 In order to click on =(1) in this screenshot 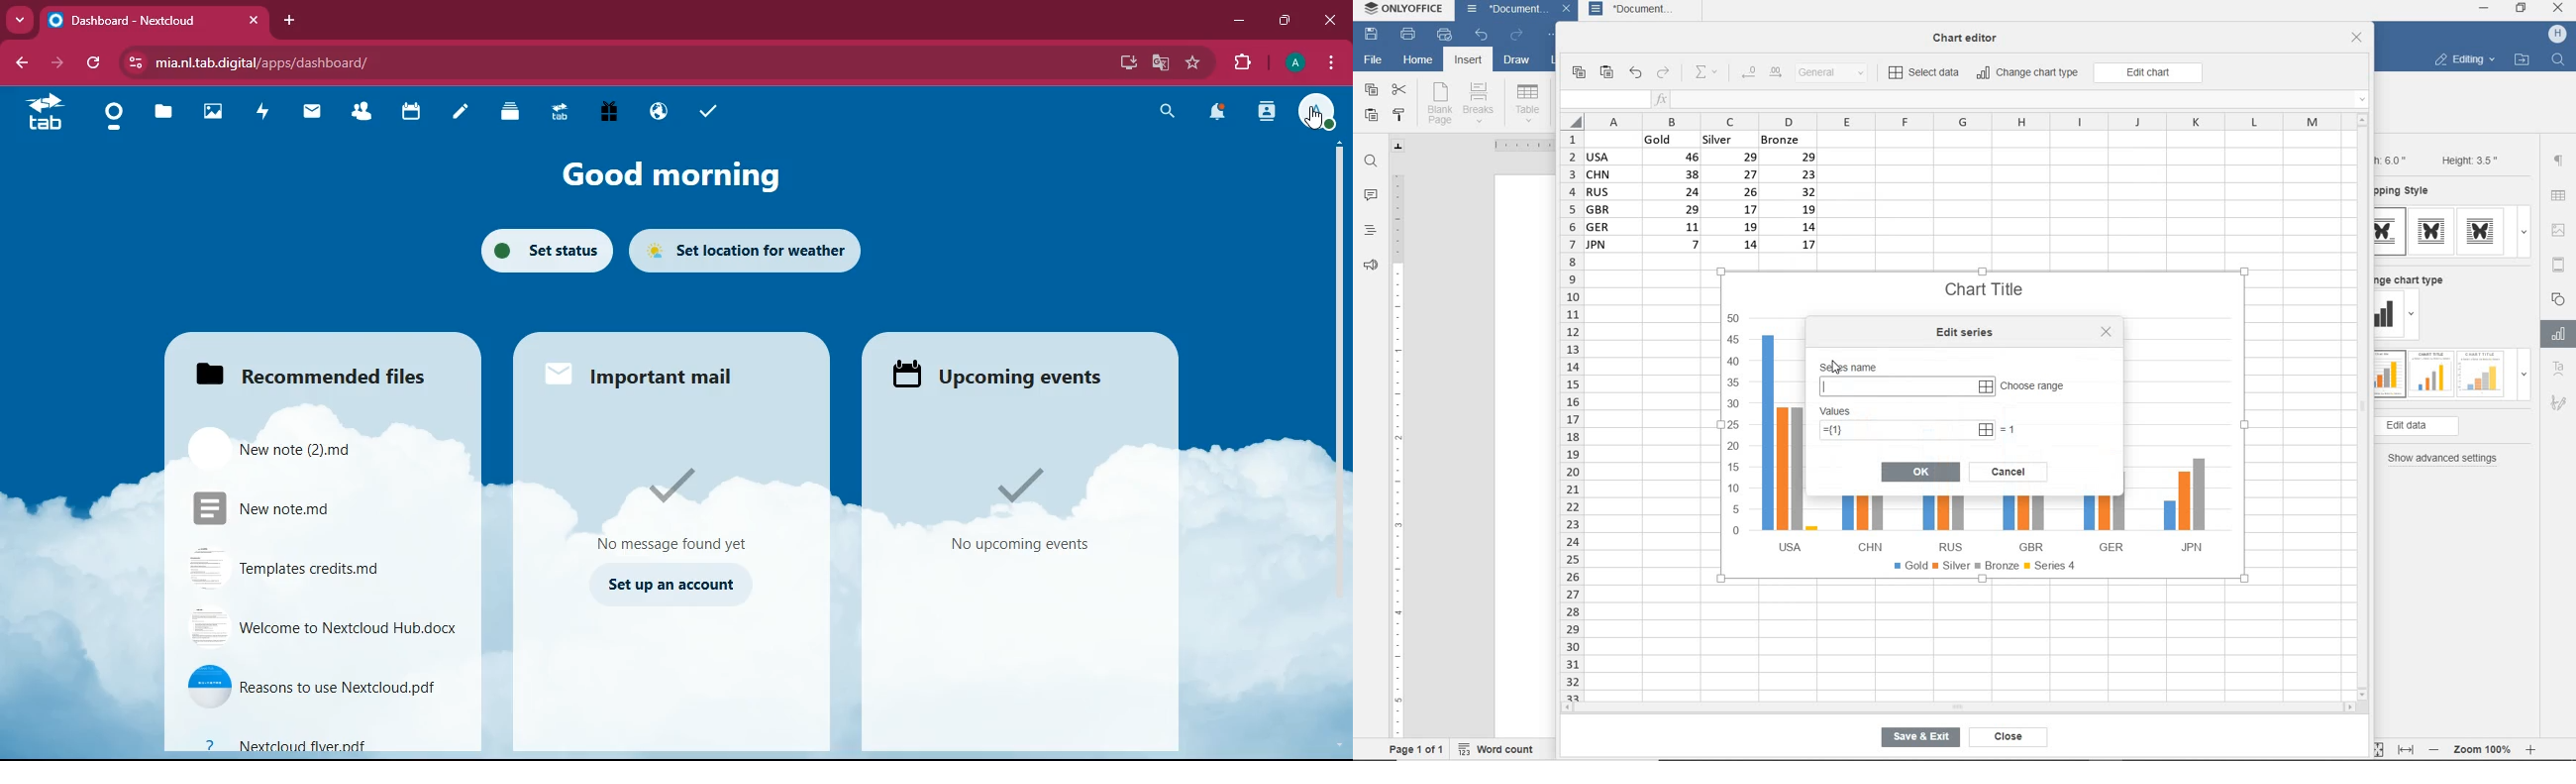, I will do `click(1909, 430)`.